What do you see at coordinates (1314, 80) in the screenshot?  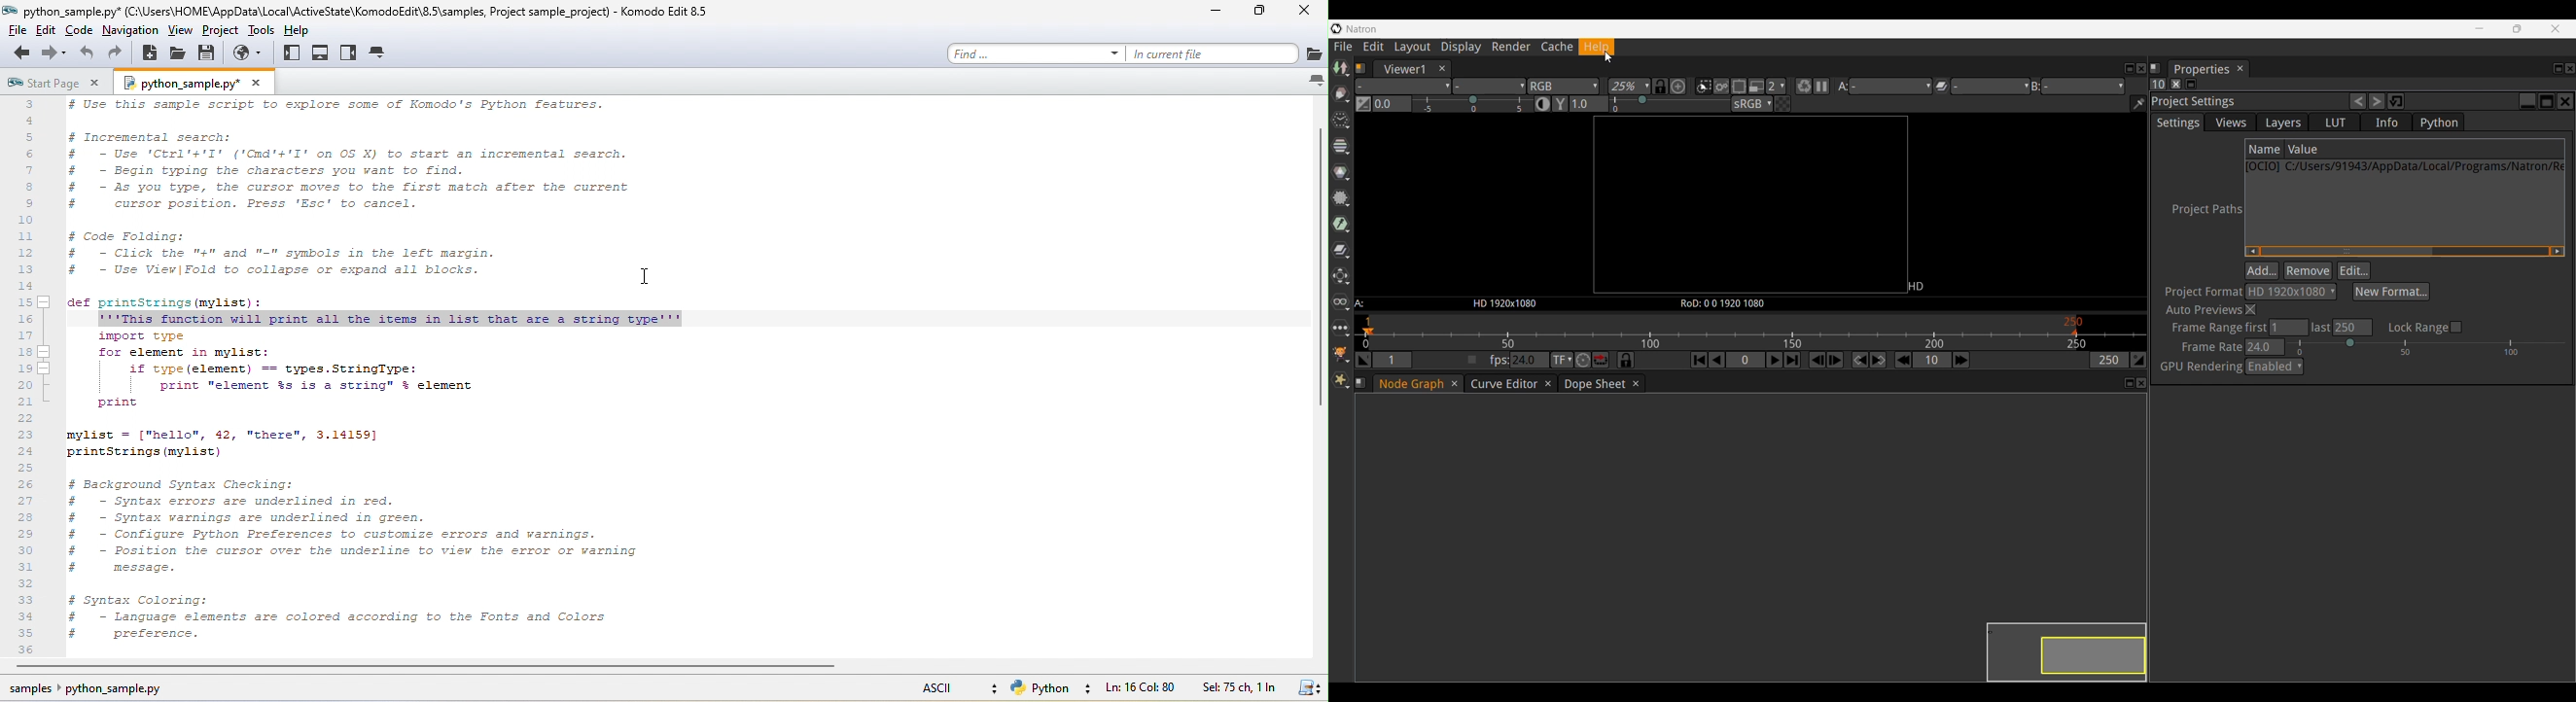 I see `icon` at bounding box center [1314, 80].